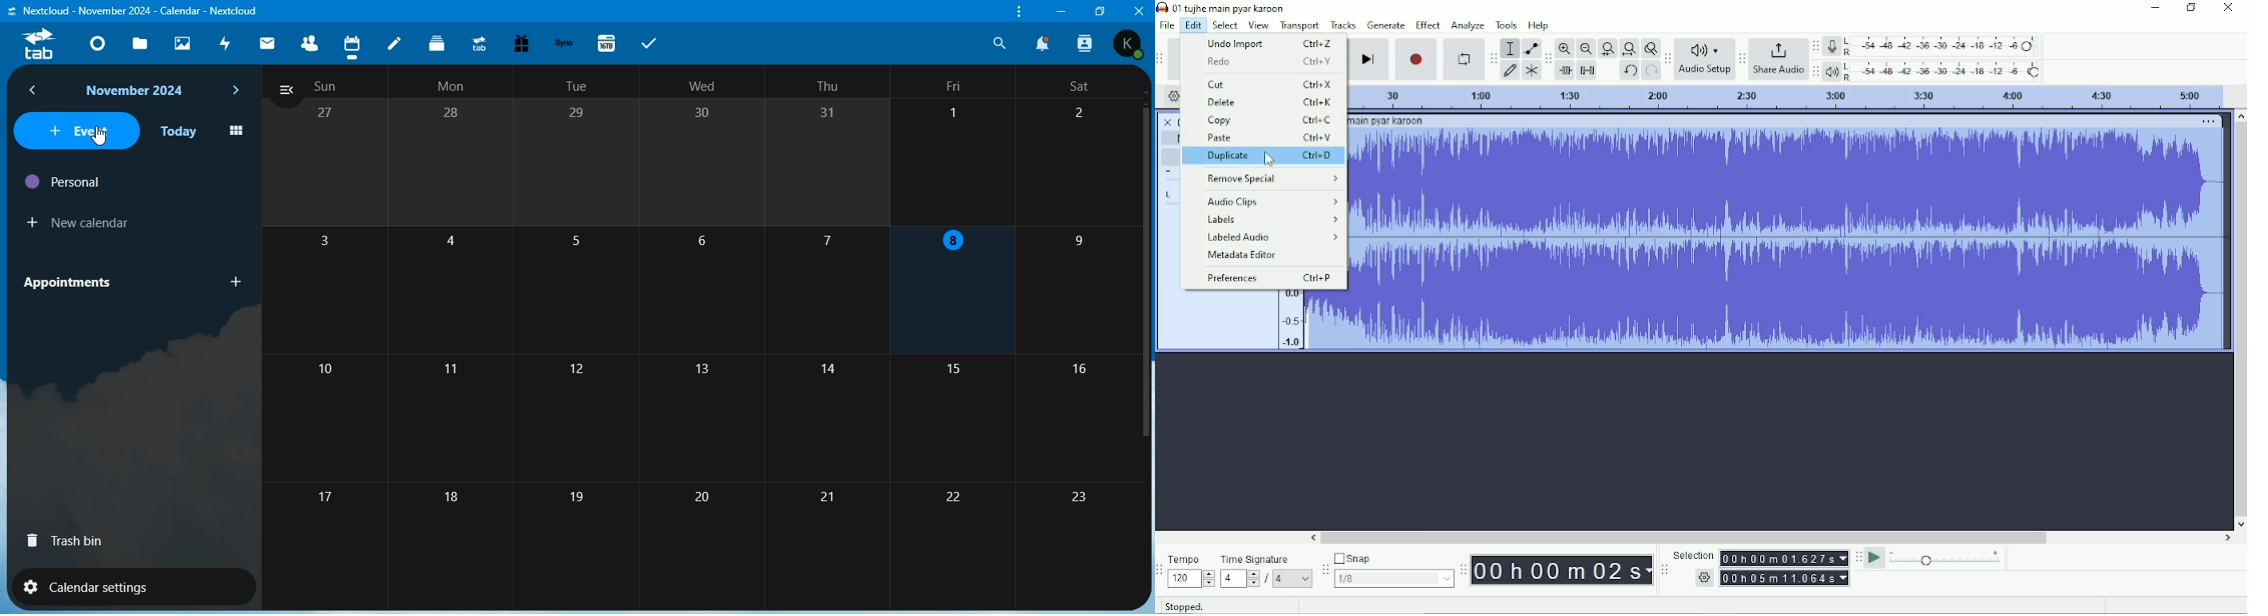  Describe the element at coordinates (1271, 202) in the screenshot. I see `Audio Clips` at that location.